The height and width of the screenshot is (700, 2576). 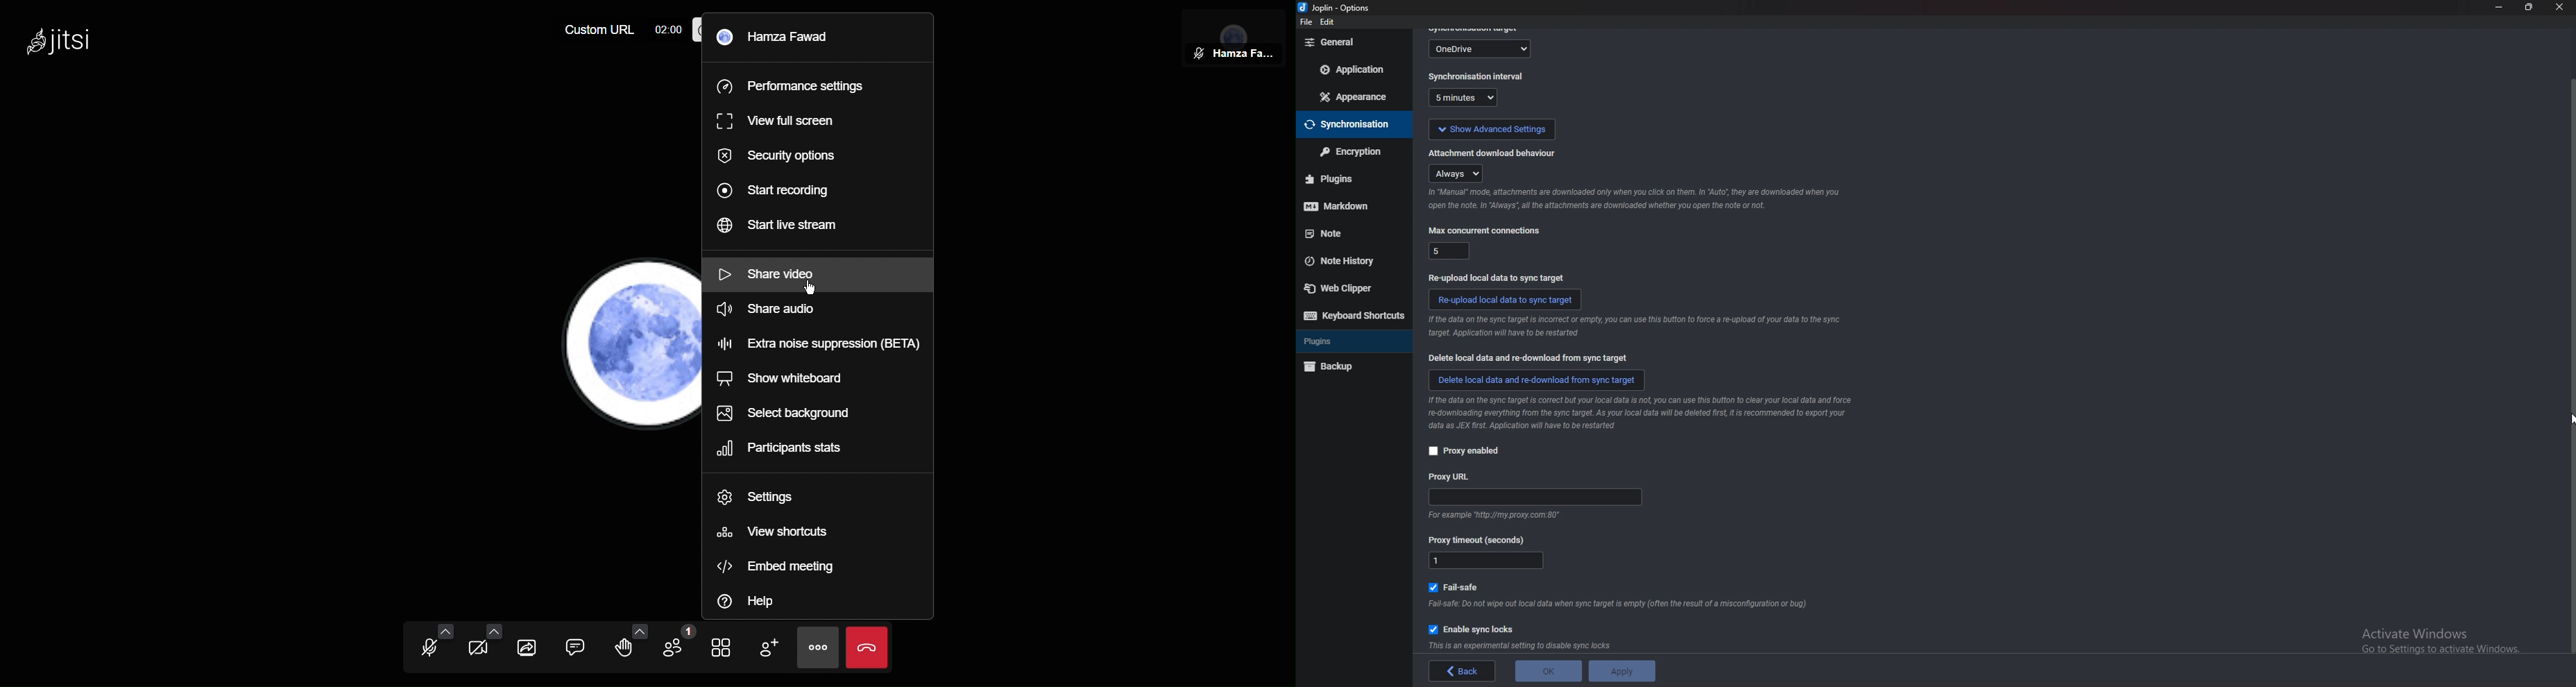 I want to click on web clipper, so click(x=1349, y=289).